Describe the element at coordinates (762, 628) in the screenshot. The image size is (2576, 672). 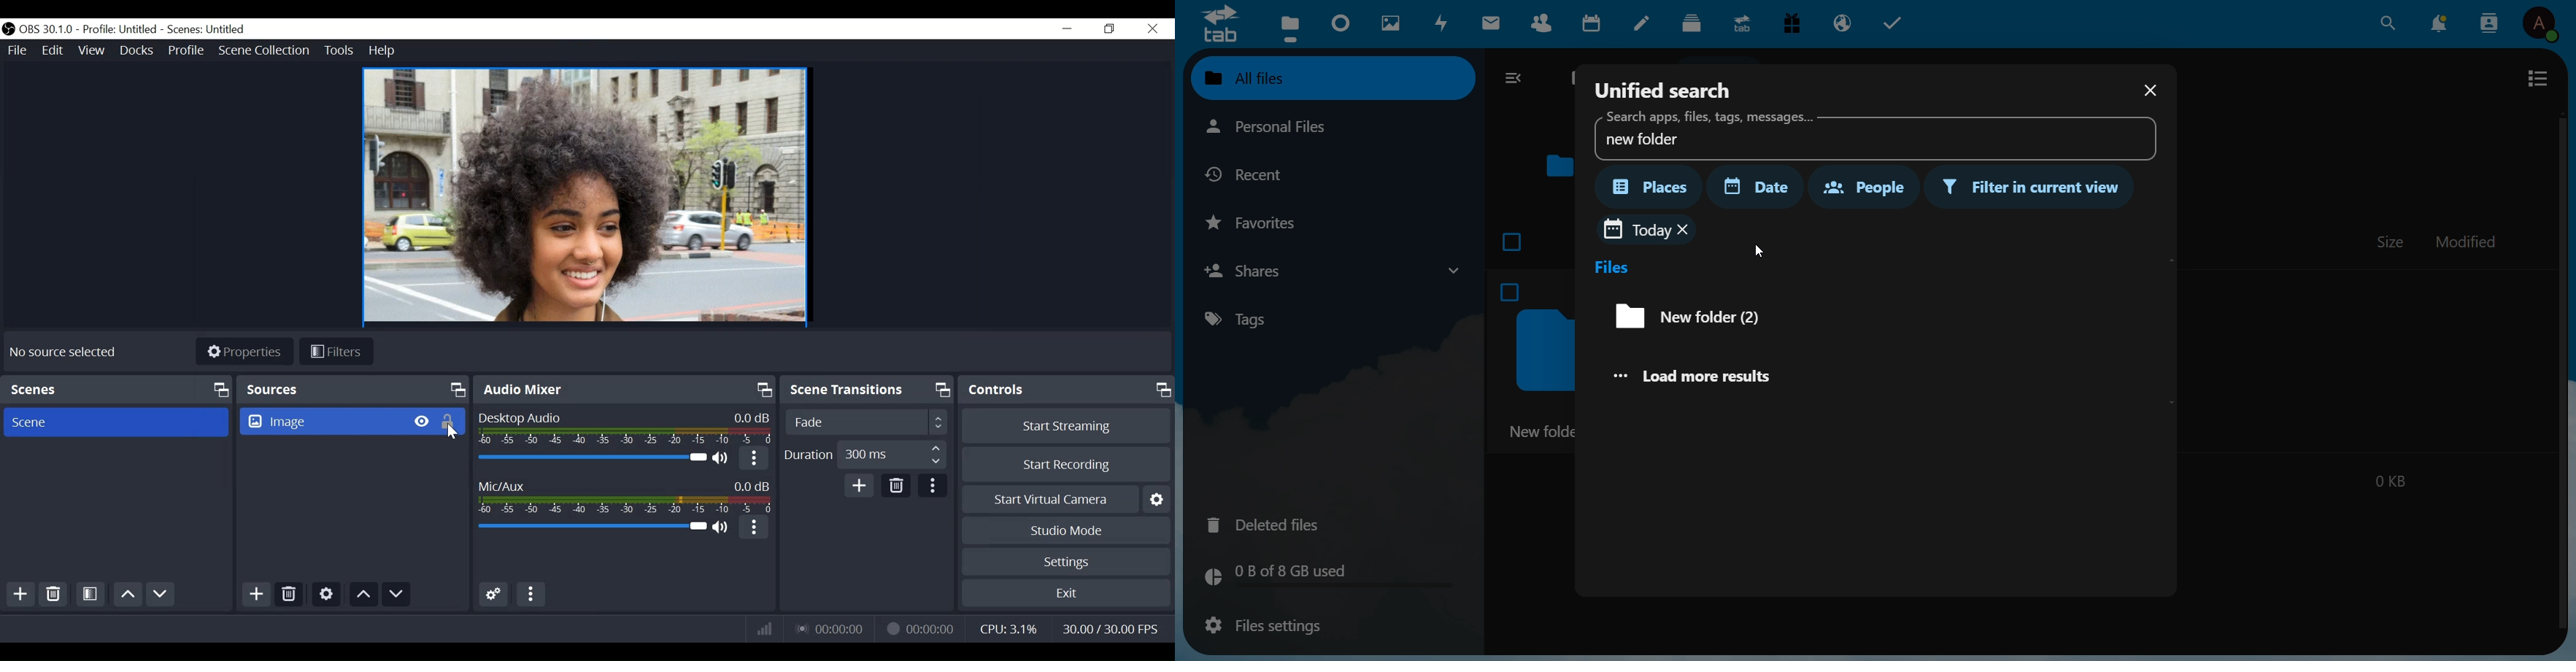
I see `Bitrate` at that location.